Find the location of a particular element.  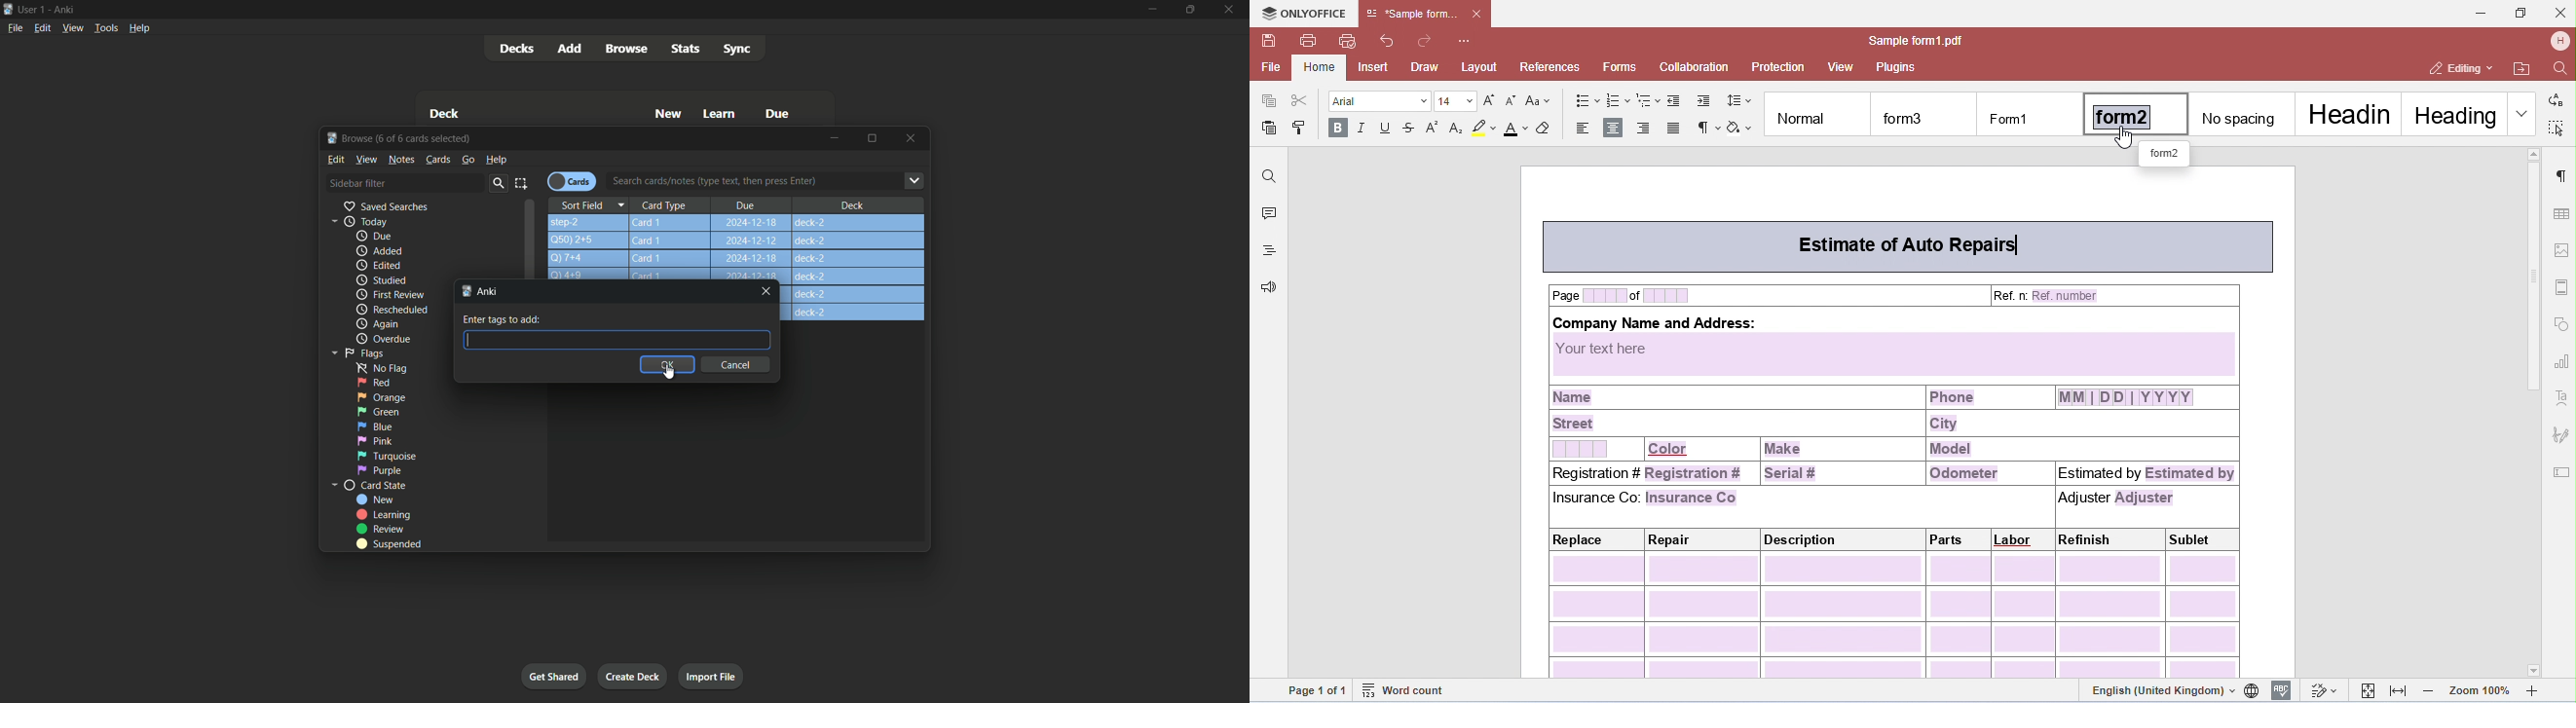

User one is located at coordinates (32, 10).